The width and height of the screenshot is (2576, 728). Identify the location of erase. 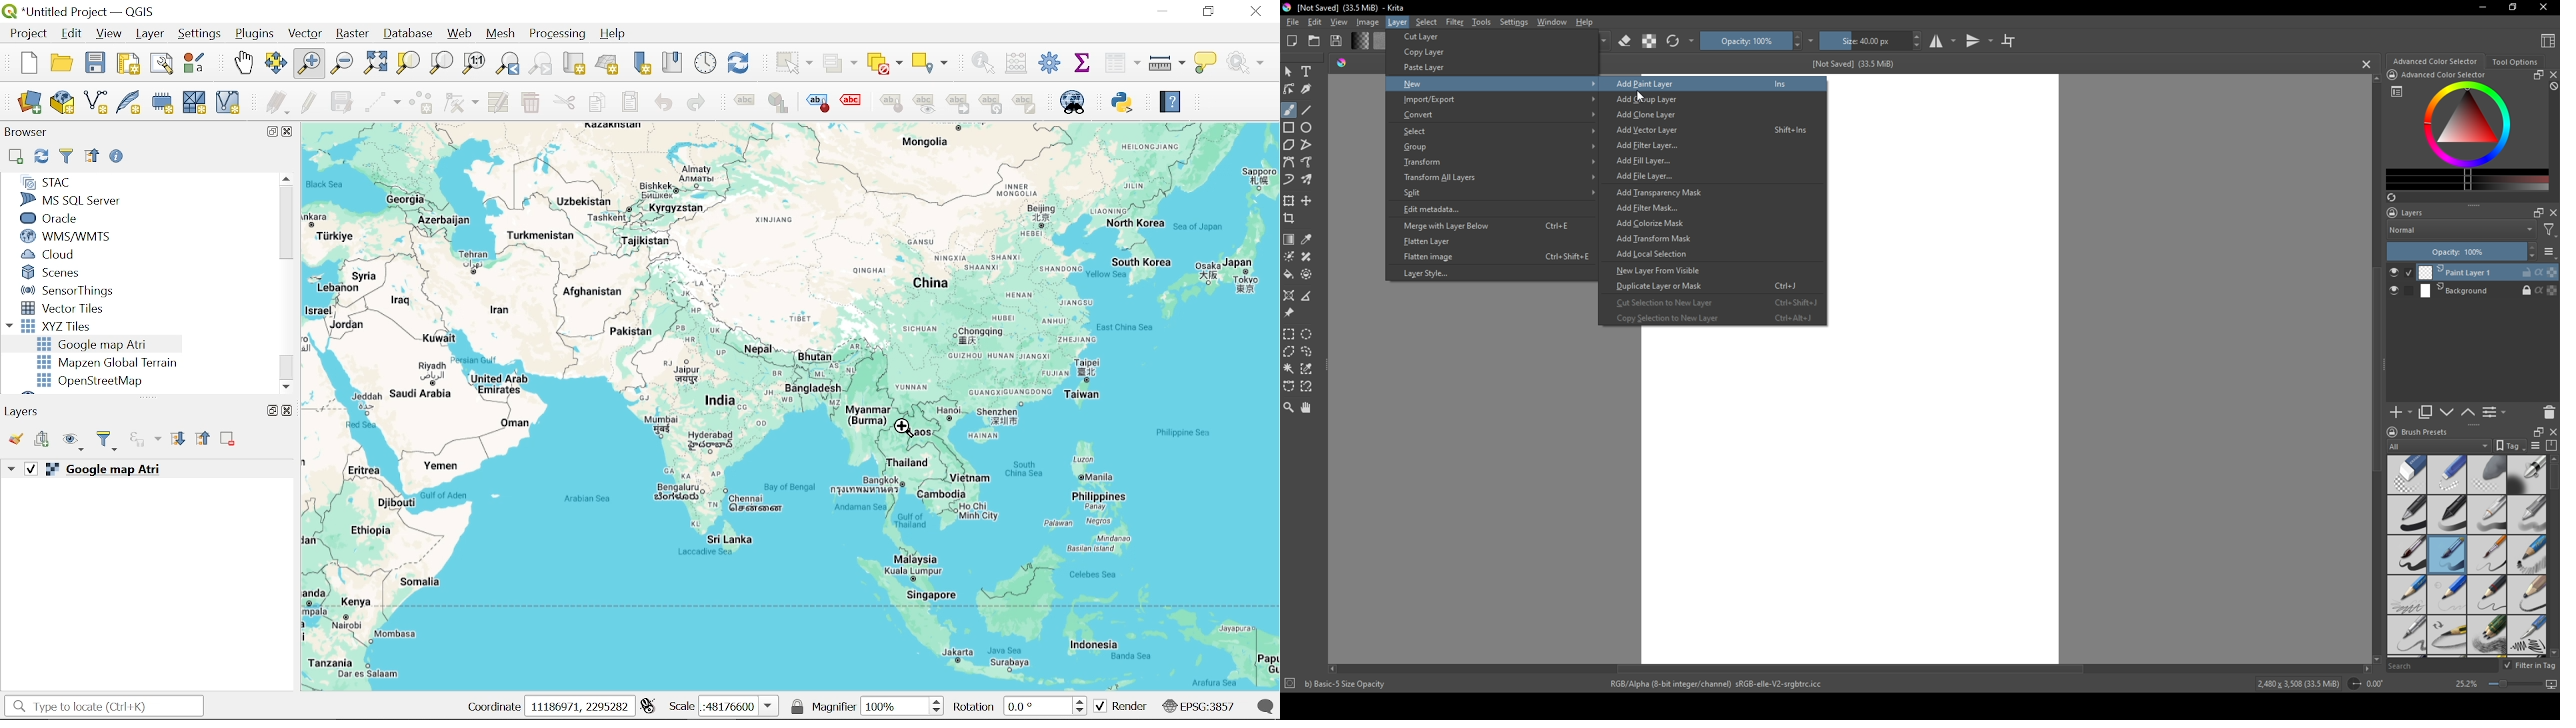
(1625, 41).